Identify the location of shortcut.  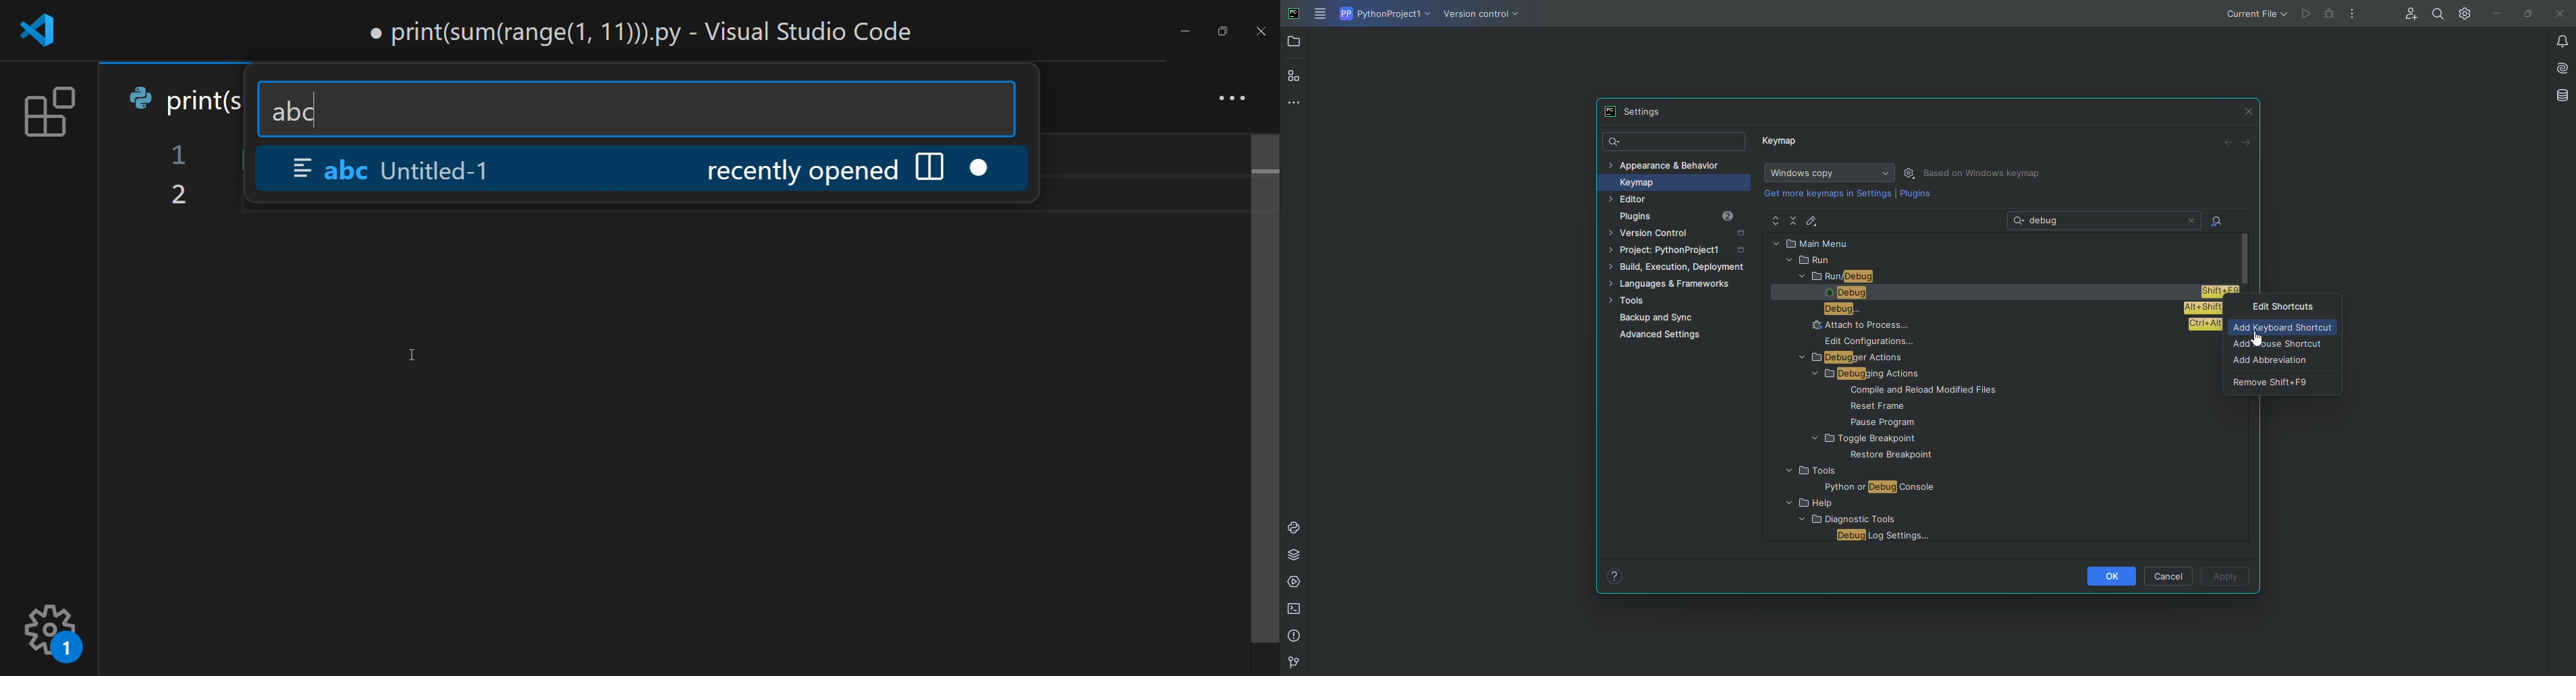
(2206, 327).